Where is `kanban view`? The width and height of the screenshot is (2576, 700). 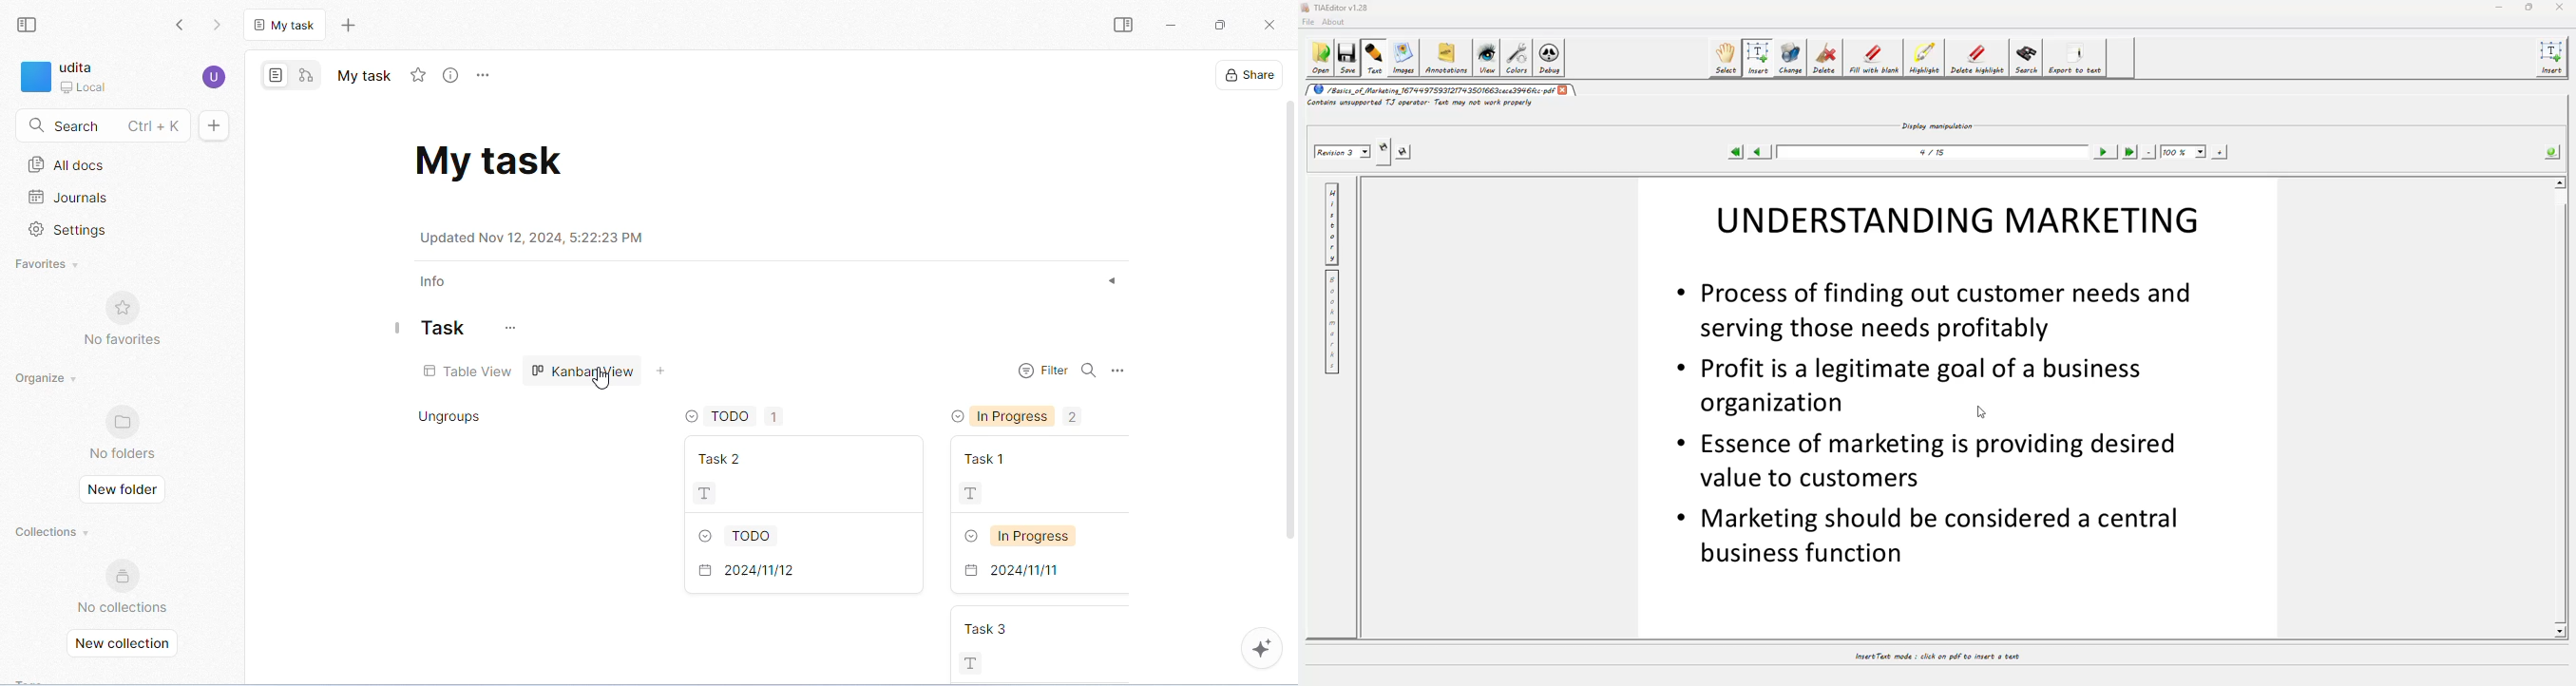
kanban view is located at coordinates (585, 371).